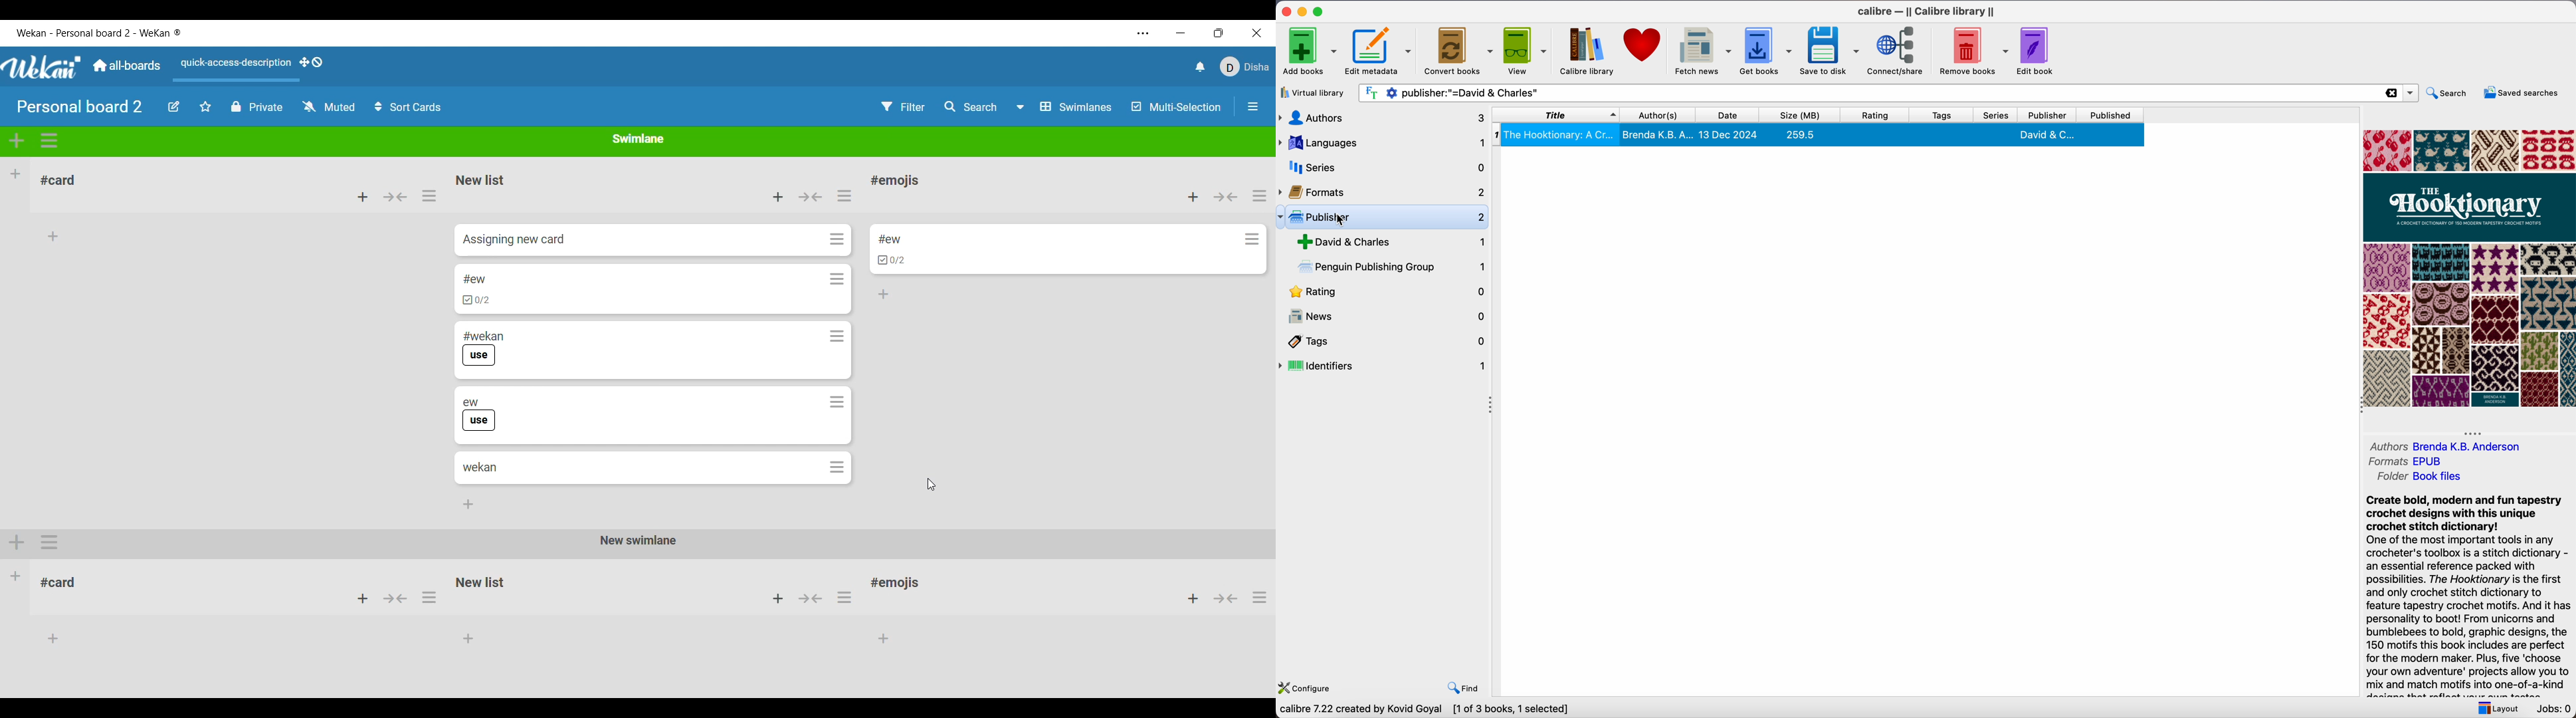 This screenshot has height=728, width=2576. What do you see at coordinates (2112, 115) in the screenshot?
I see `published` at bounding box center [2112, 115].